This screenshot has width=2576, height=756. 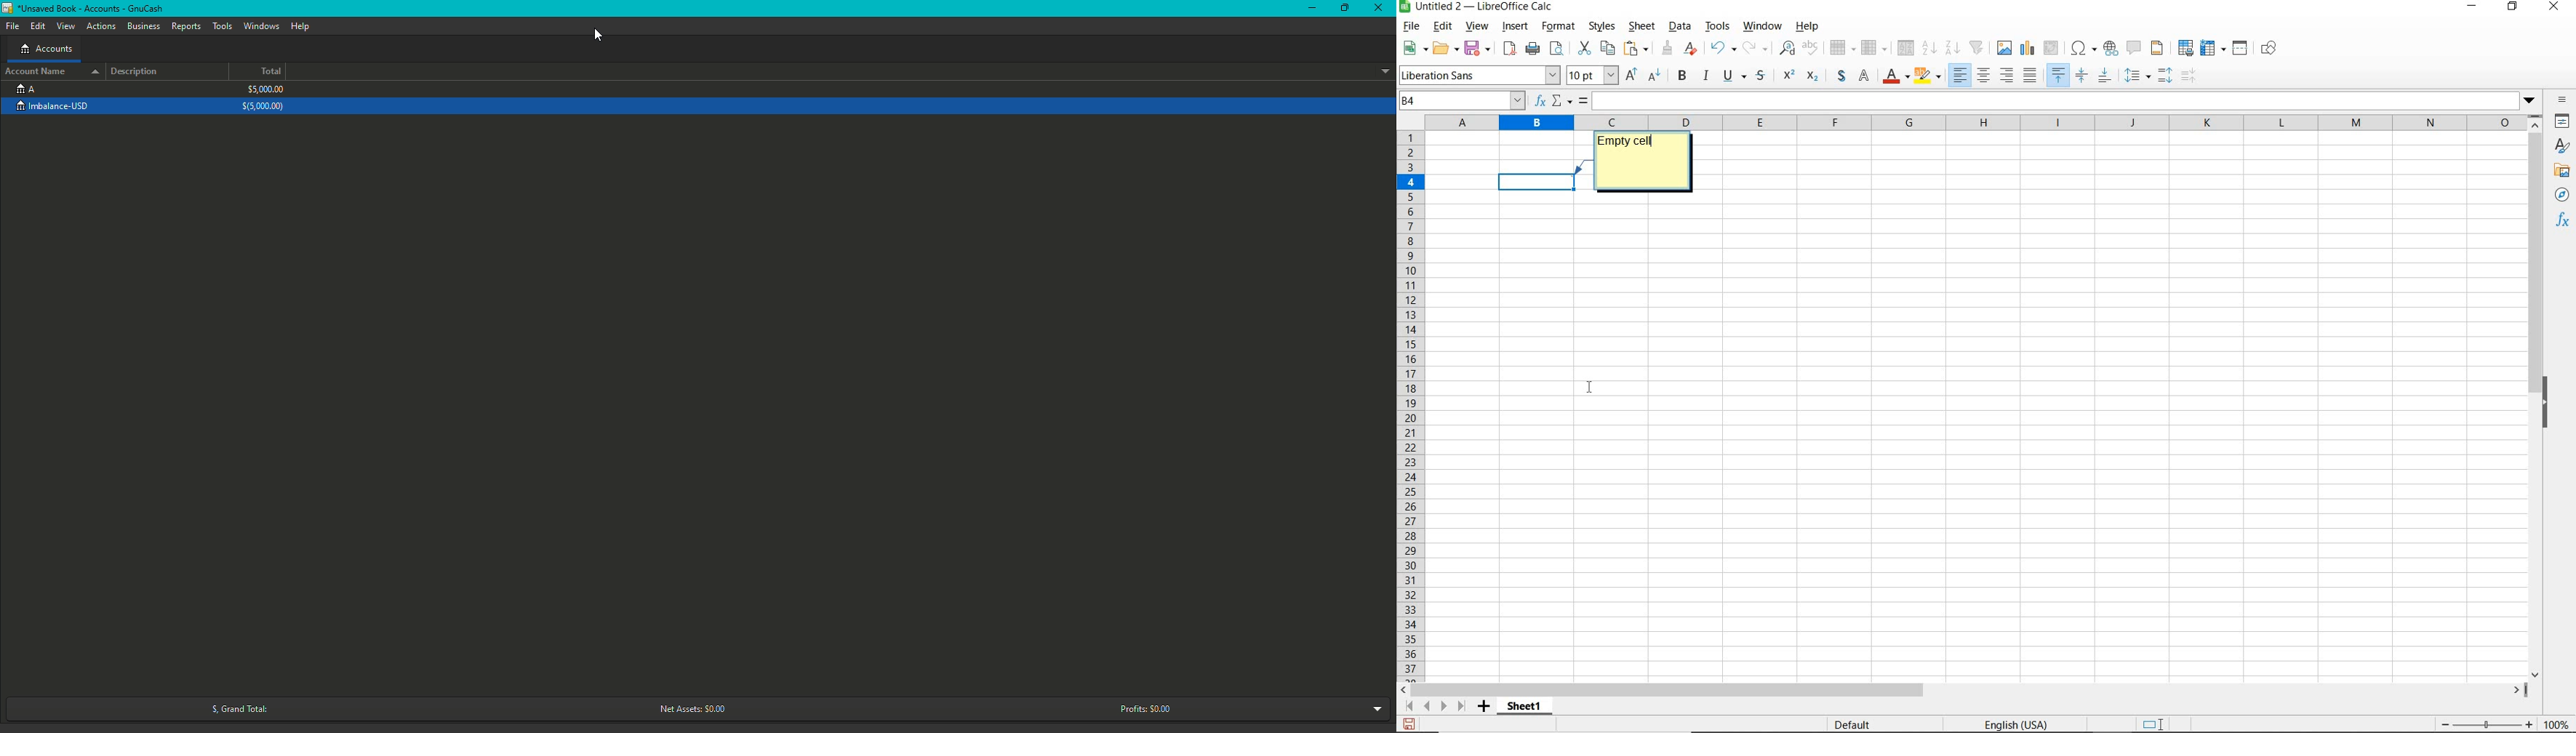 What do you see at coordinates (46, 50) in the screenshot?
I see `Accounts` at bounding box center [46, 50].